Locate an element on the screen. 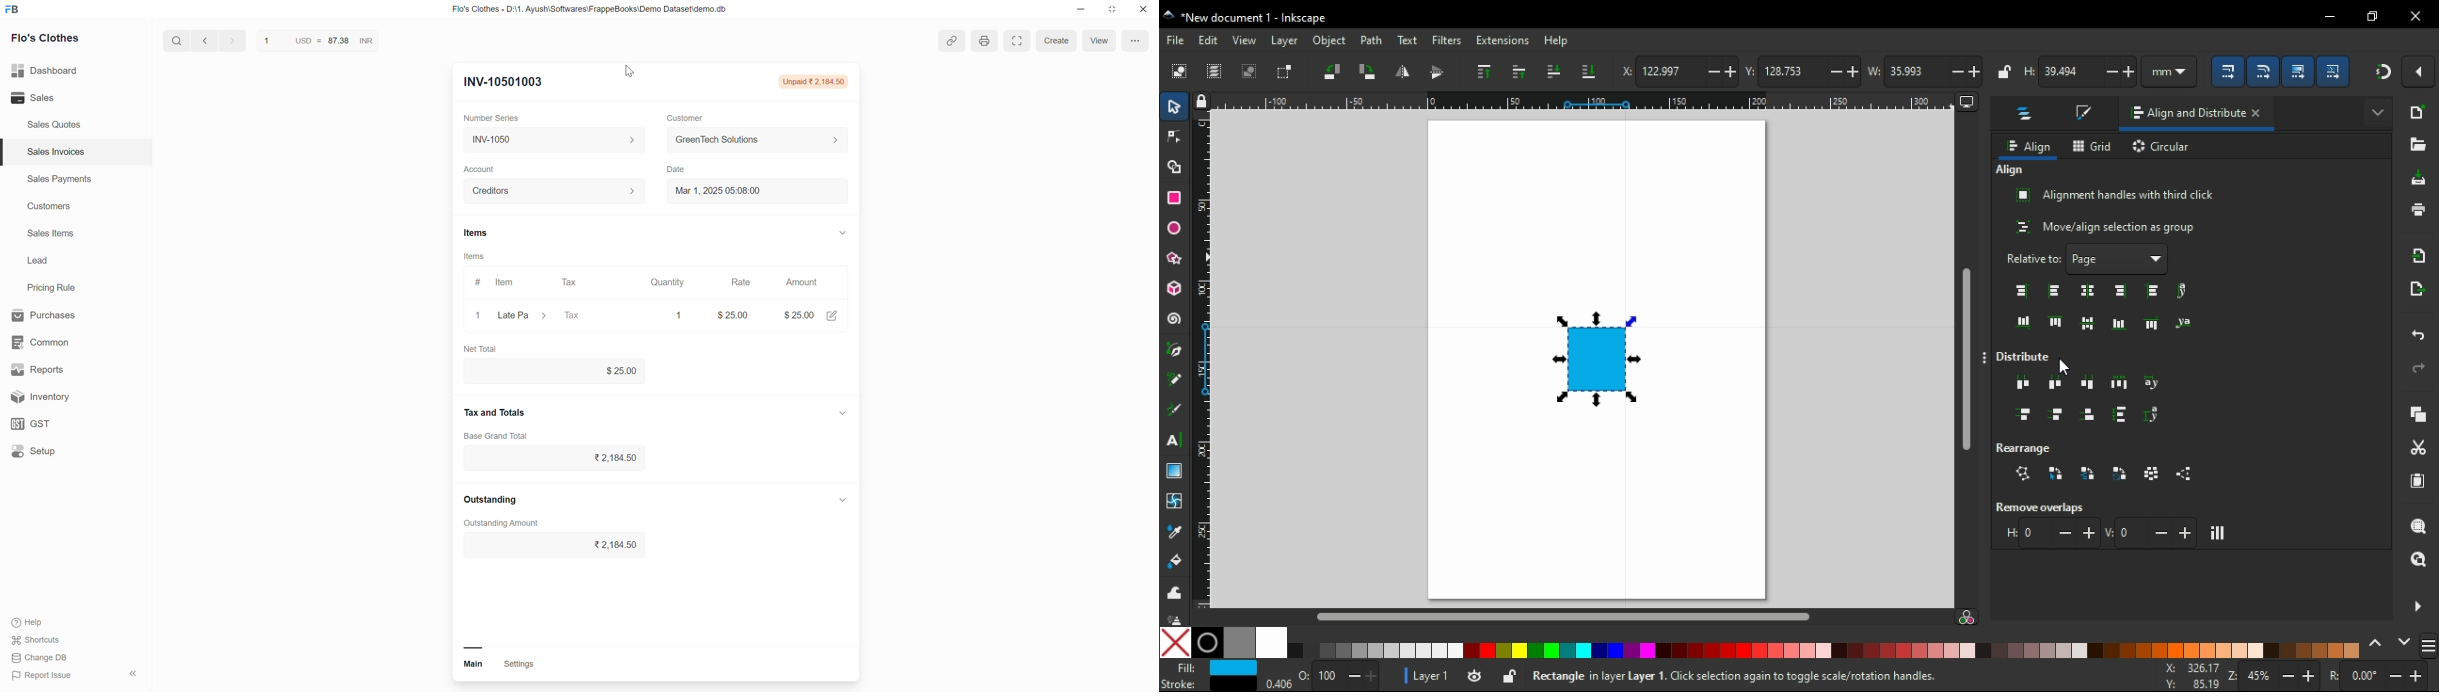  circular is located at coordinates (2163, 148).